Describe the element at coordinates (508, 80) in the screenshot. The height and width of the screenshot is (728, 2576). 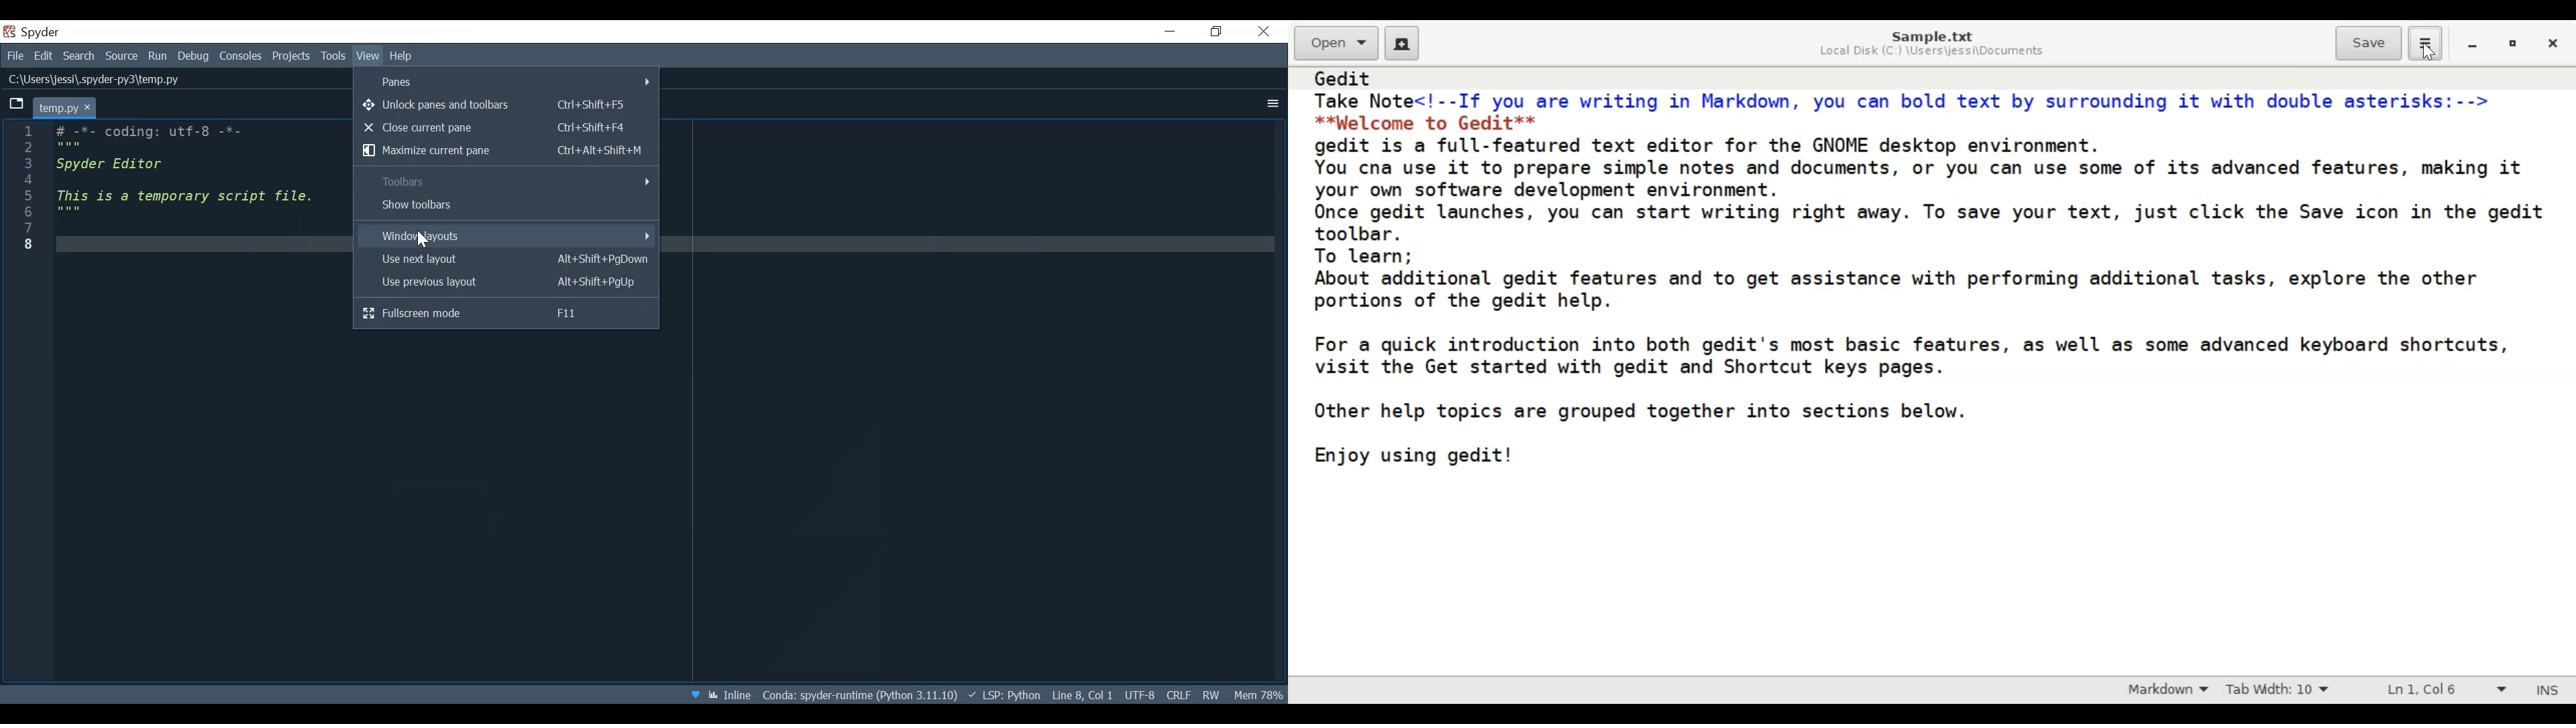
I see `Panes` at that location.